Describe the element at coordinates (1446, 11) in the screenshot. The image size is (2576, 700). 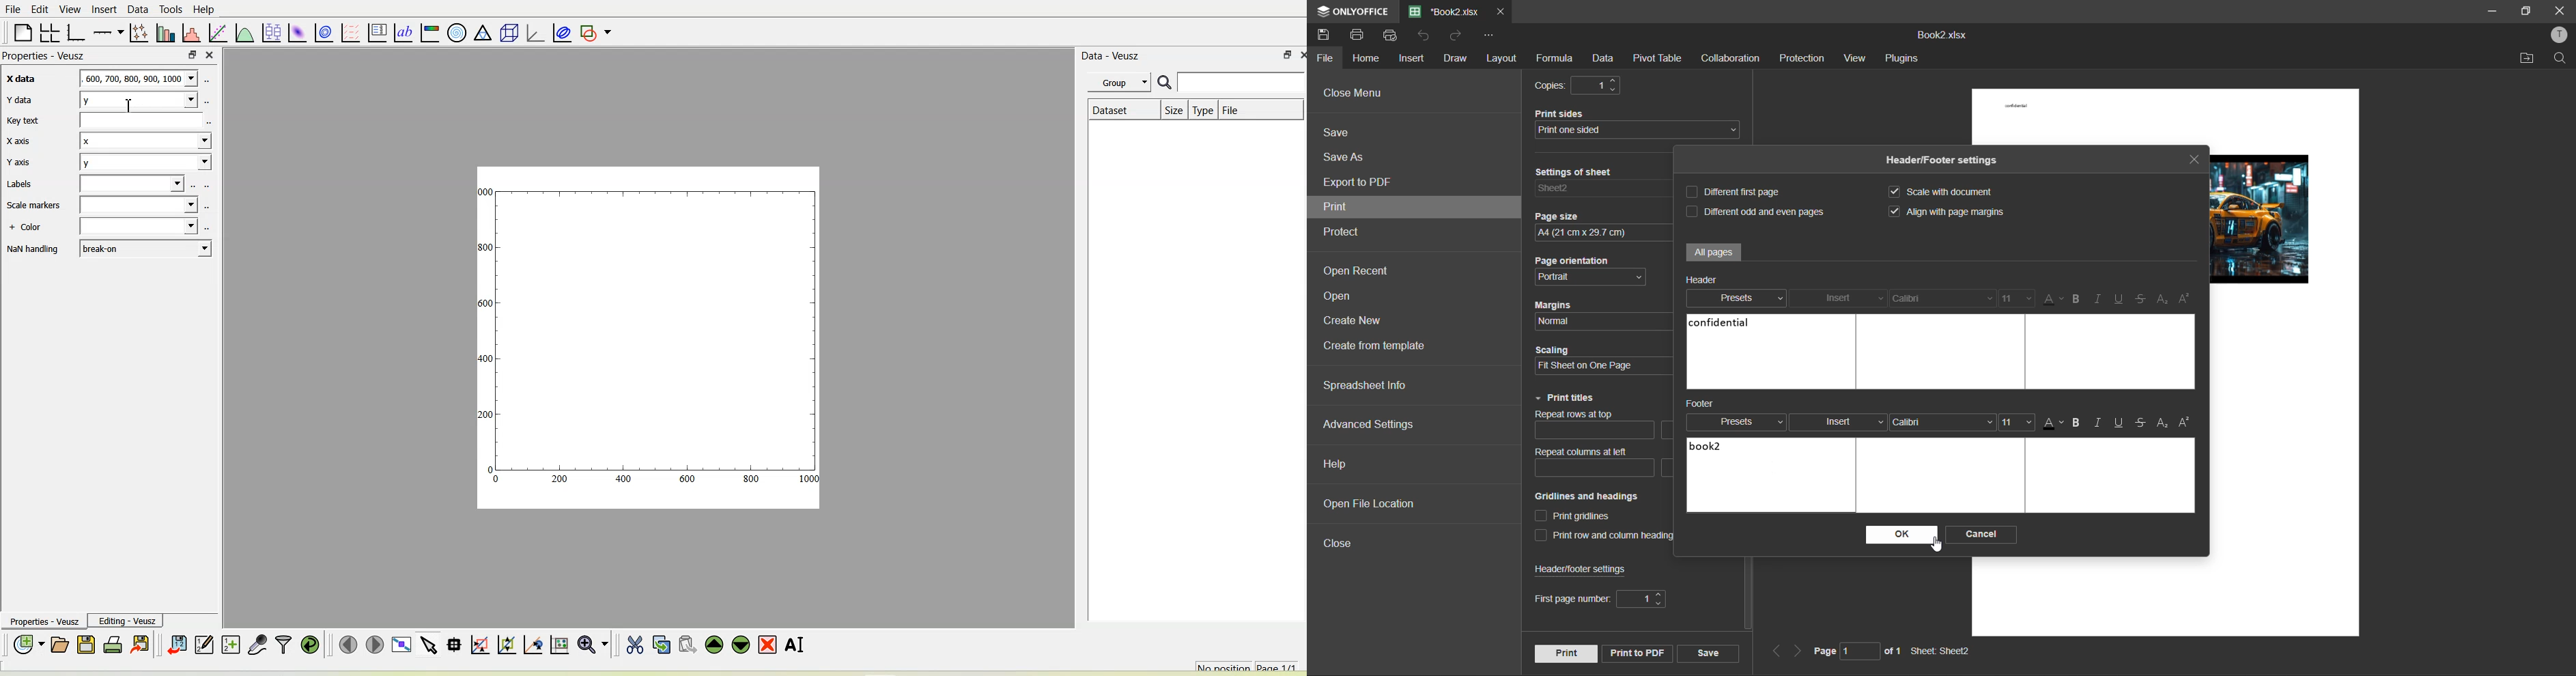
I see `filename` at that location.